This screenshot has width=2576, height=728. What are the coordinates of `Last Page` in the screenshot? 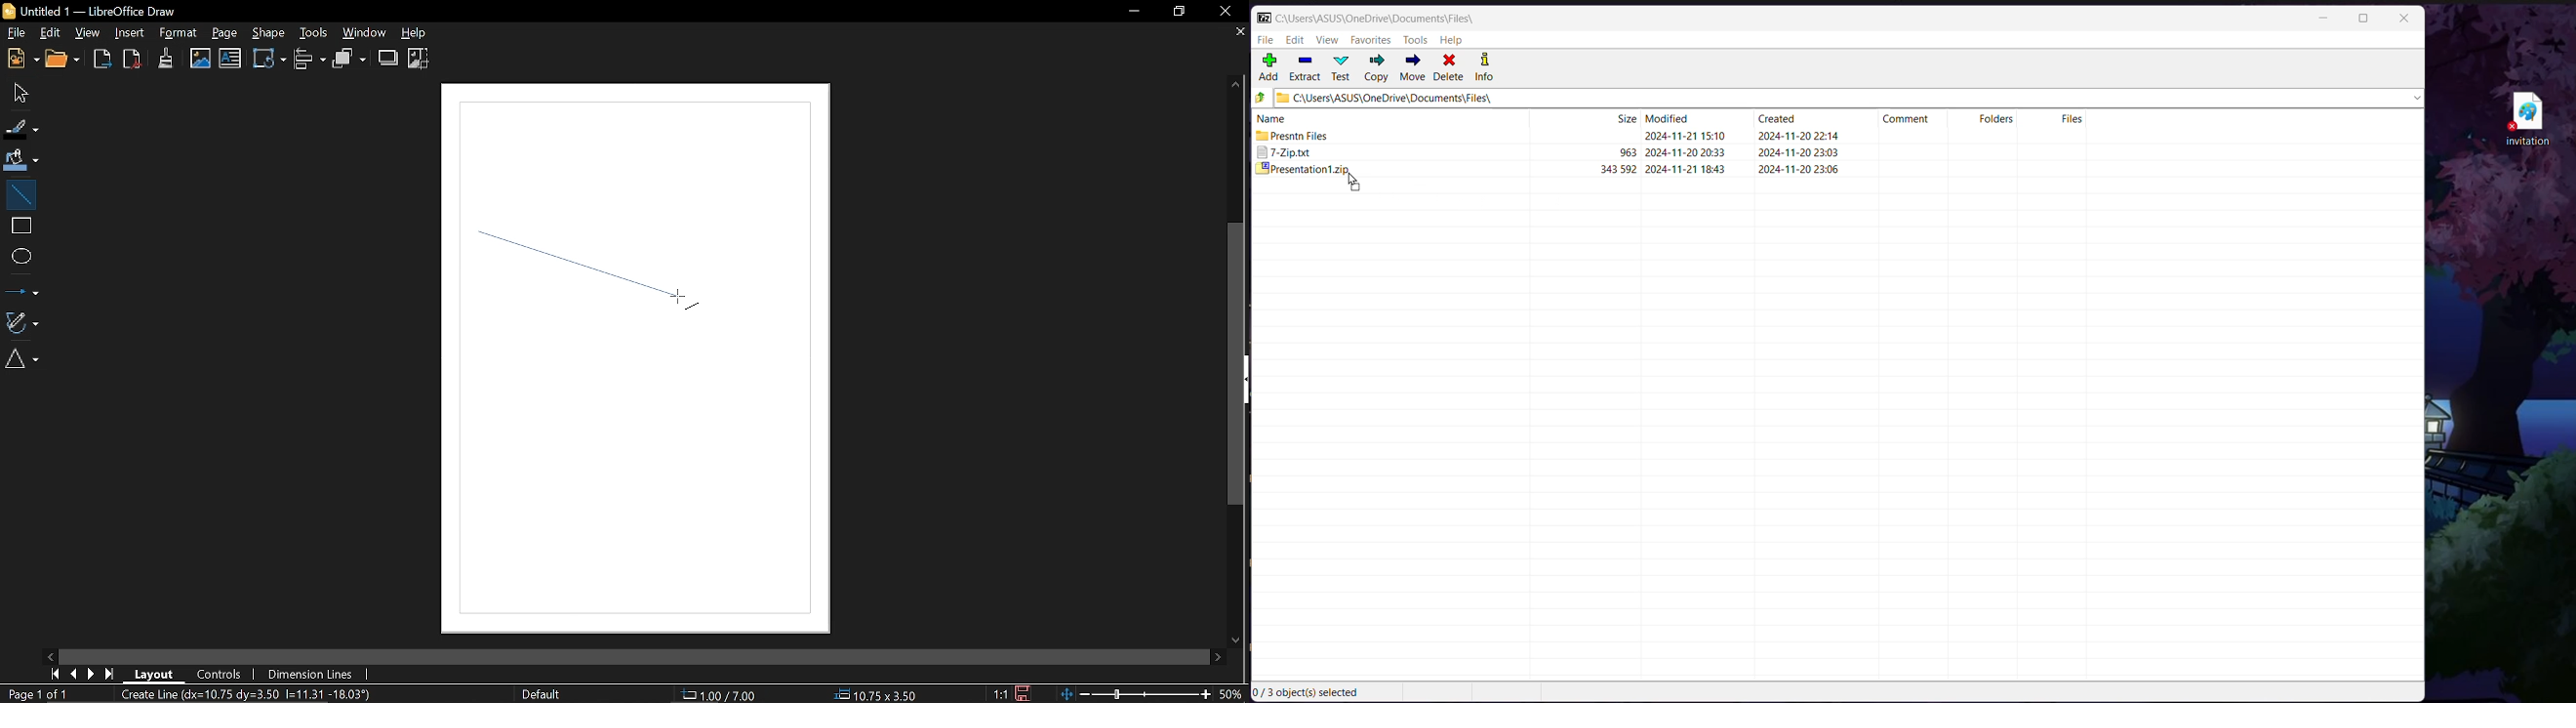 It's located at (110, 674).